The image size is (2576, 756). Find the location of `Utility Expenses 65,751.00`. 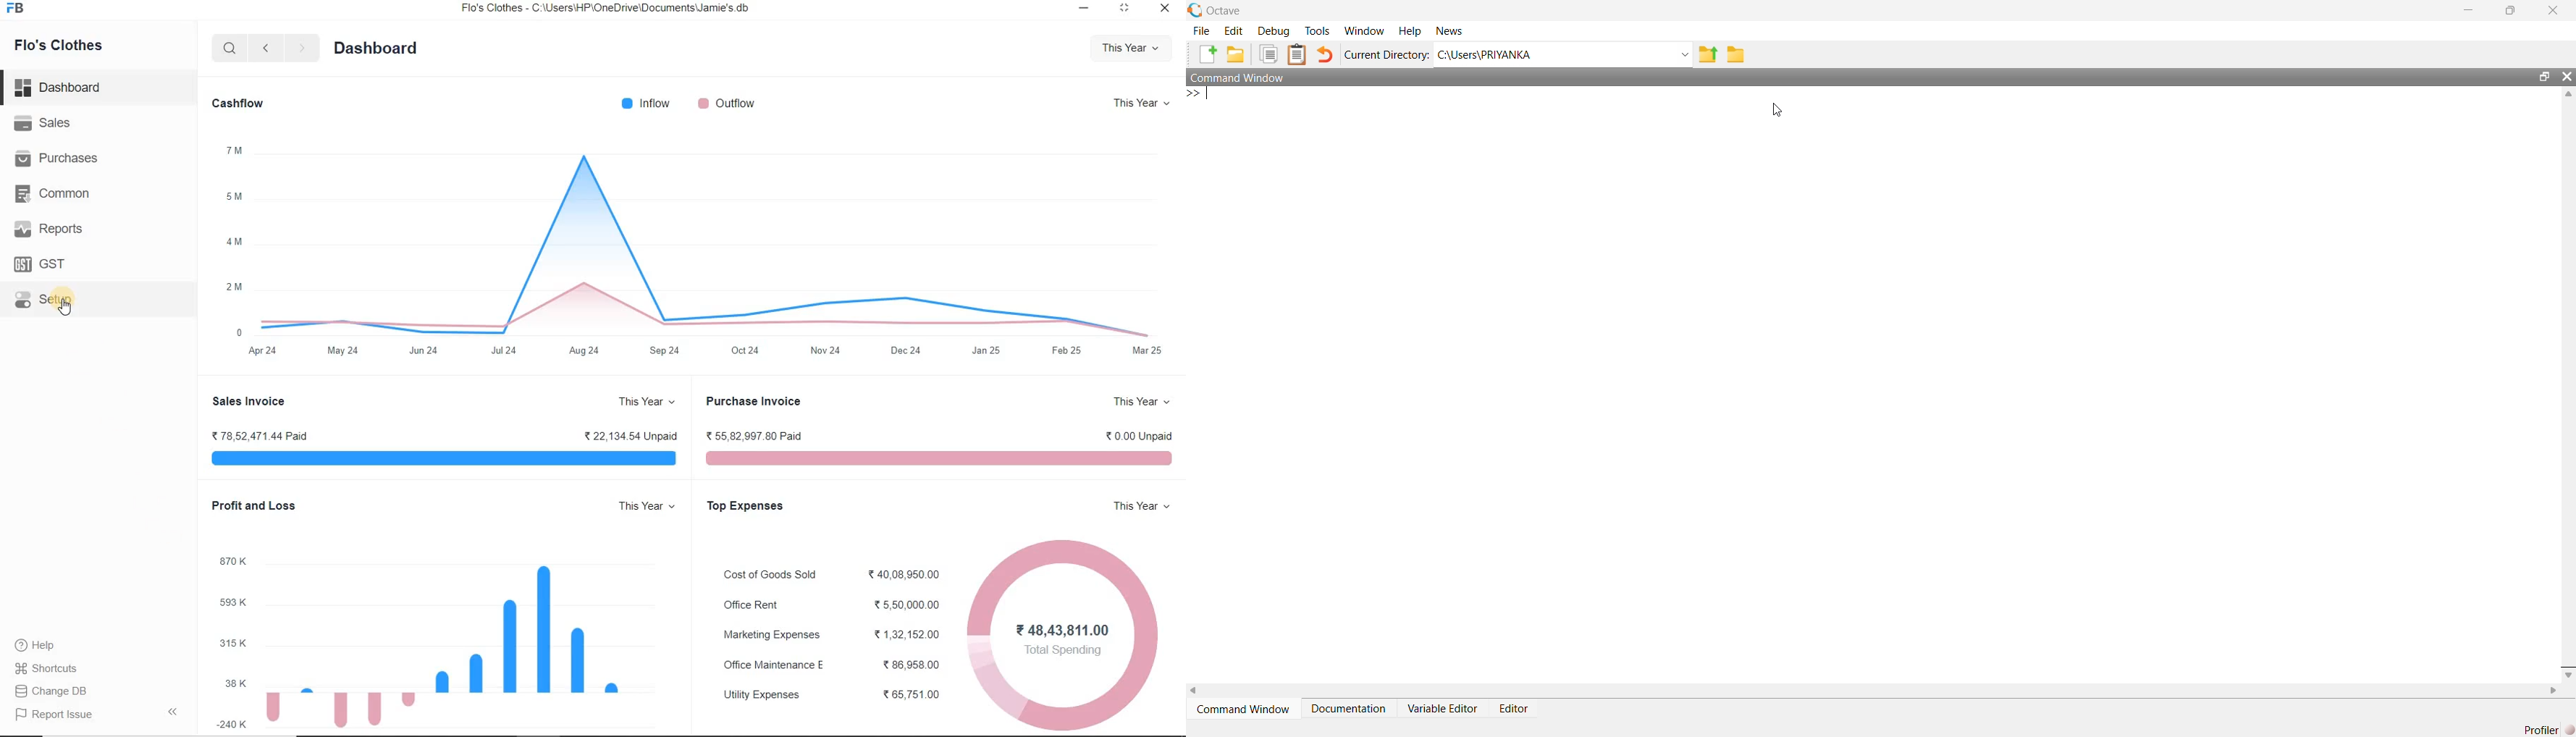

Utility Expenses 65,751.00 is located at coordinates (832, 695).